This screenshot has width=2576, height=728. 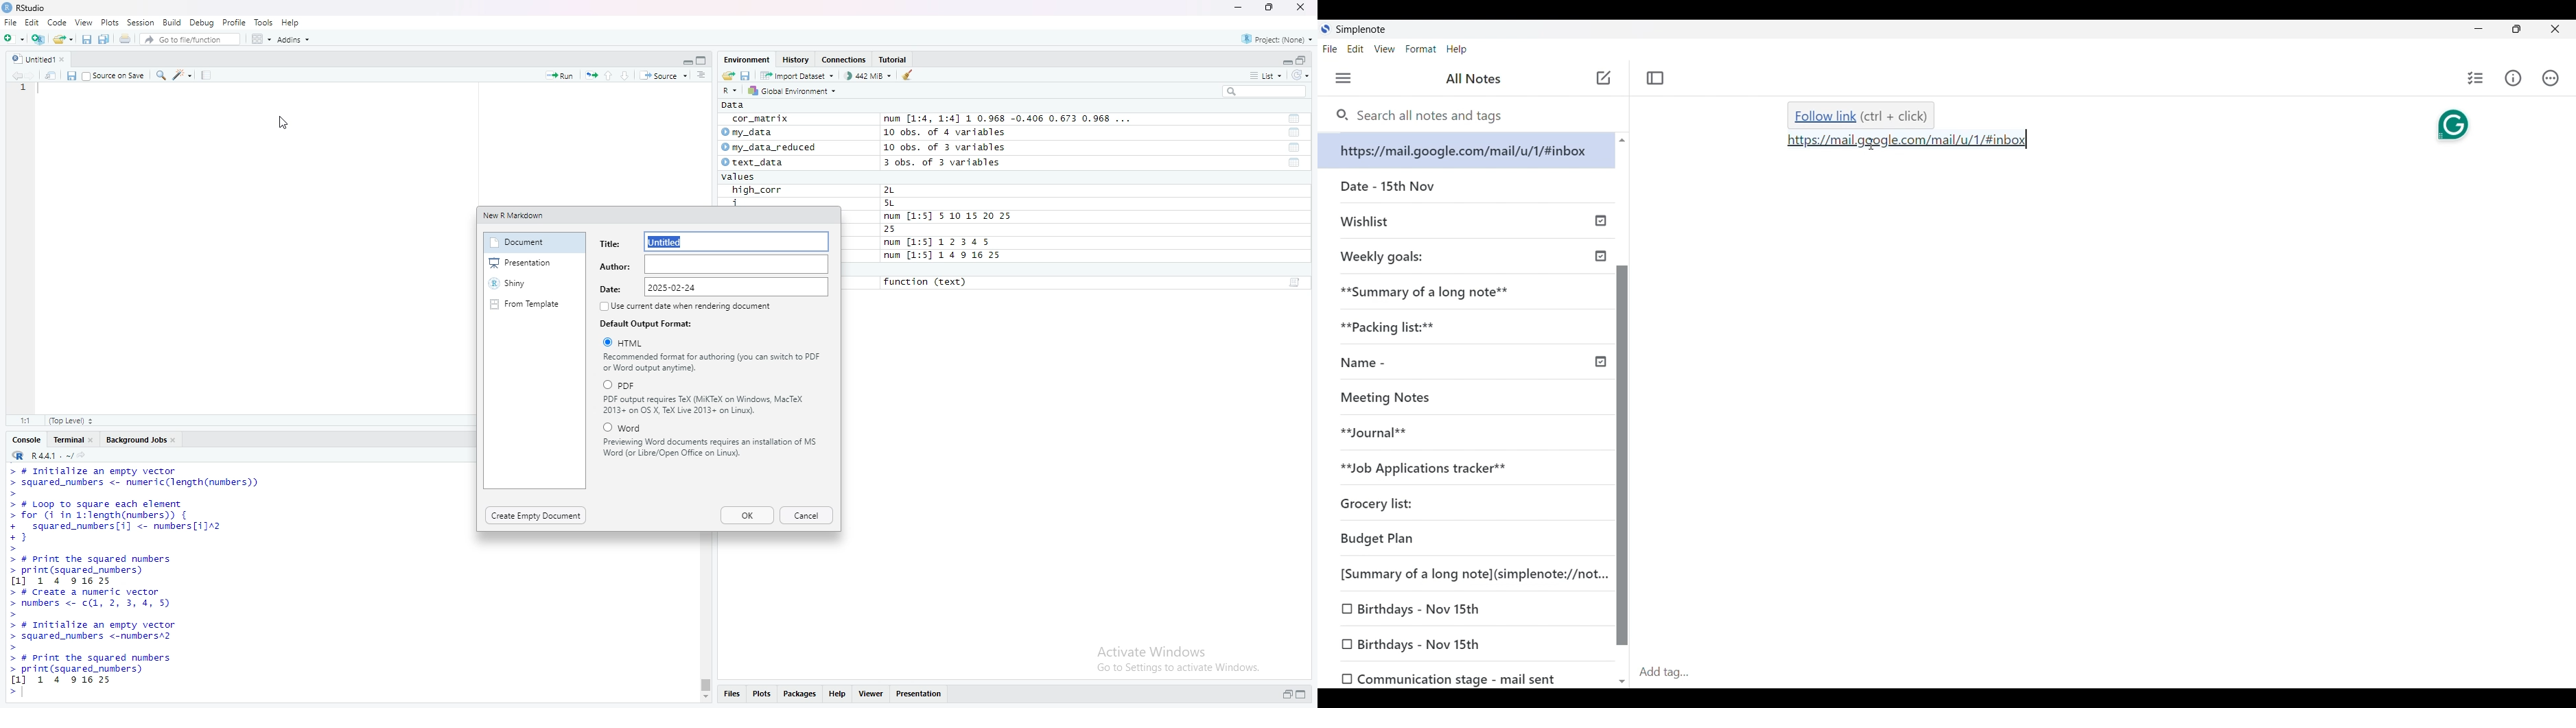 I want to click on RStudio, so click(x=25, y=8).